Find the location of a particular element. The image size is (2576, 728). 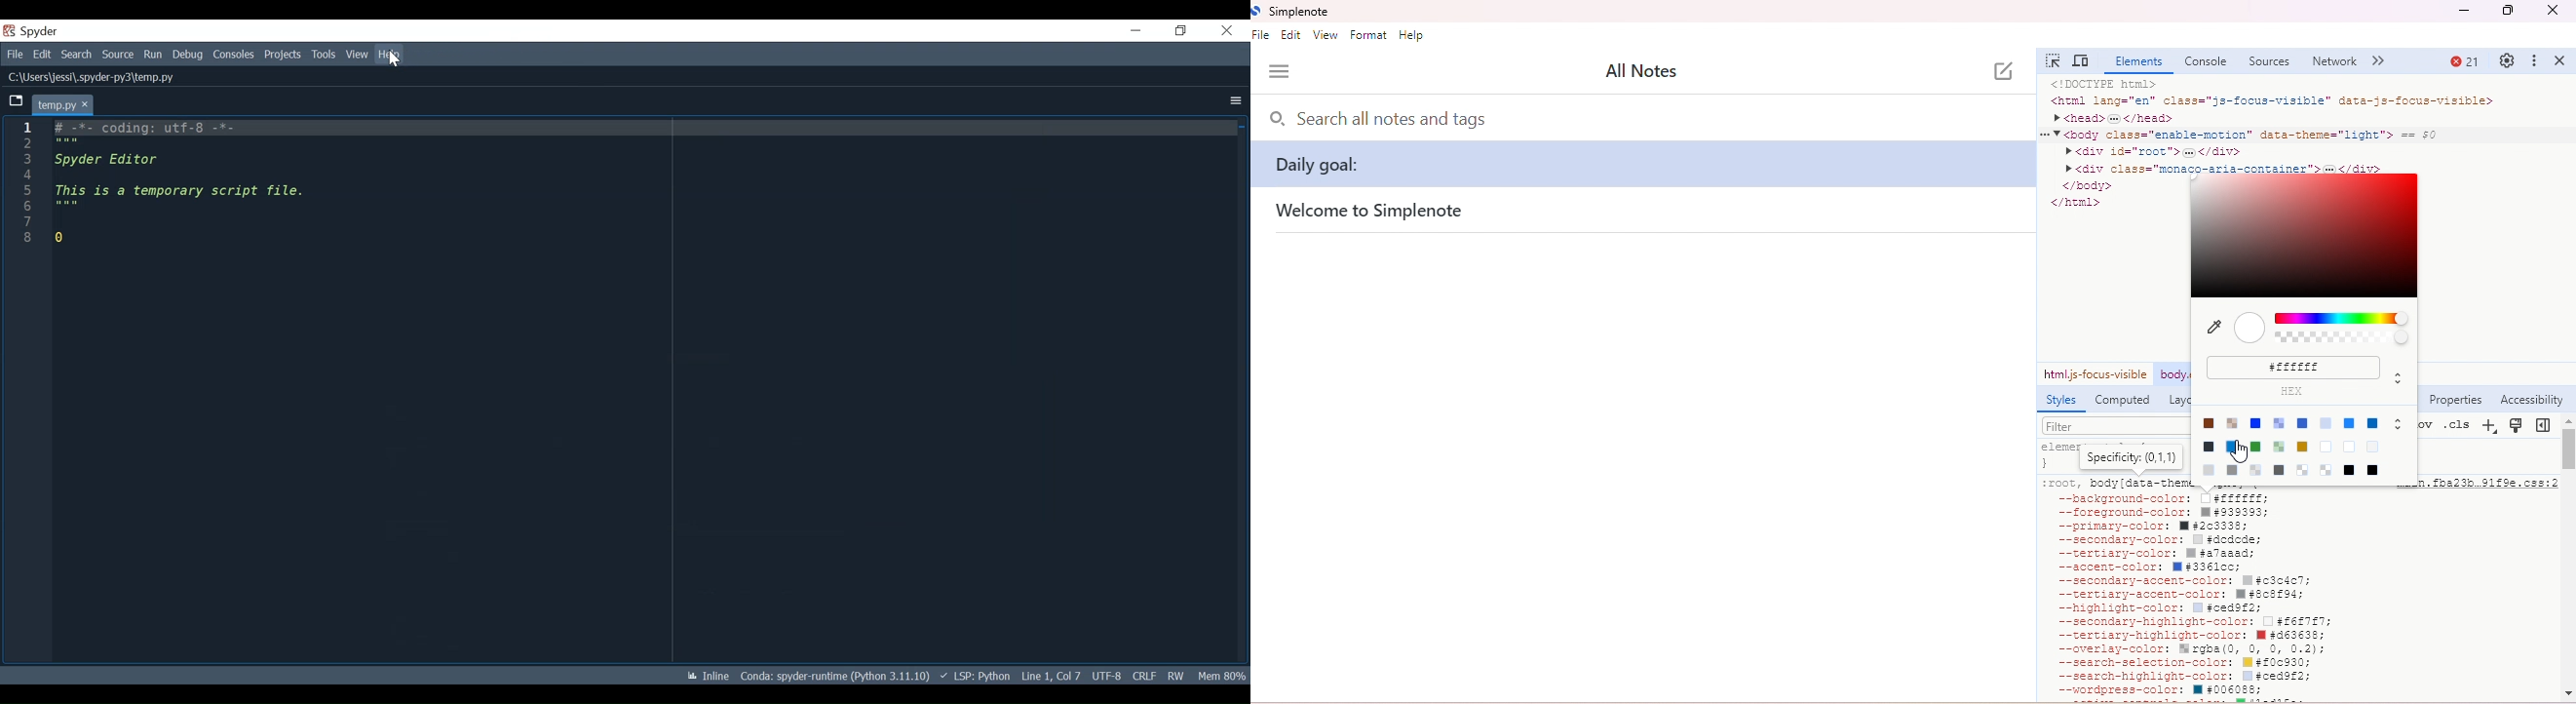

selected color is located at coordinates (2250, 329).